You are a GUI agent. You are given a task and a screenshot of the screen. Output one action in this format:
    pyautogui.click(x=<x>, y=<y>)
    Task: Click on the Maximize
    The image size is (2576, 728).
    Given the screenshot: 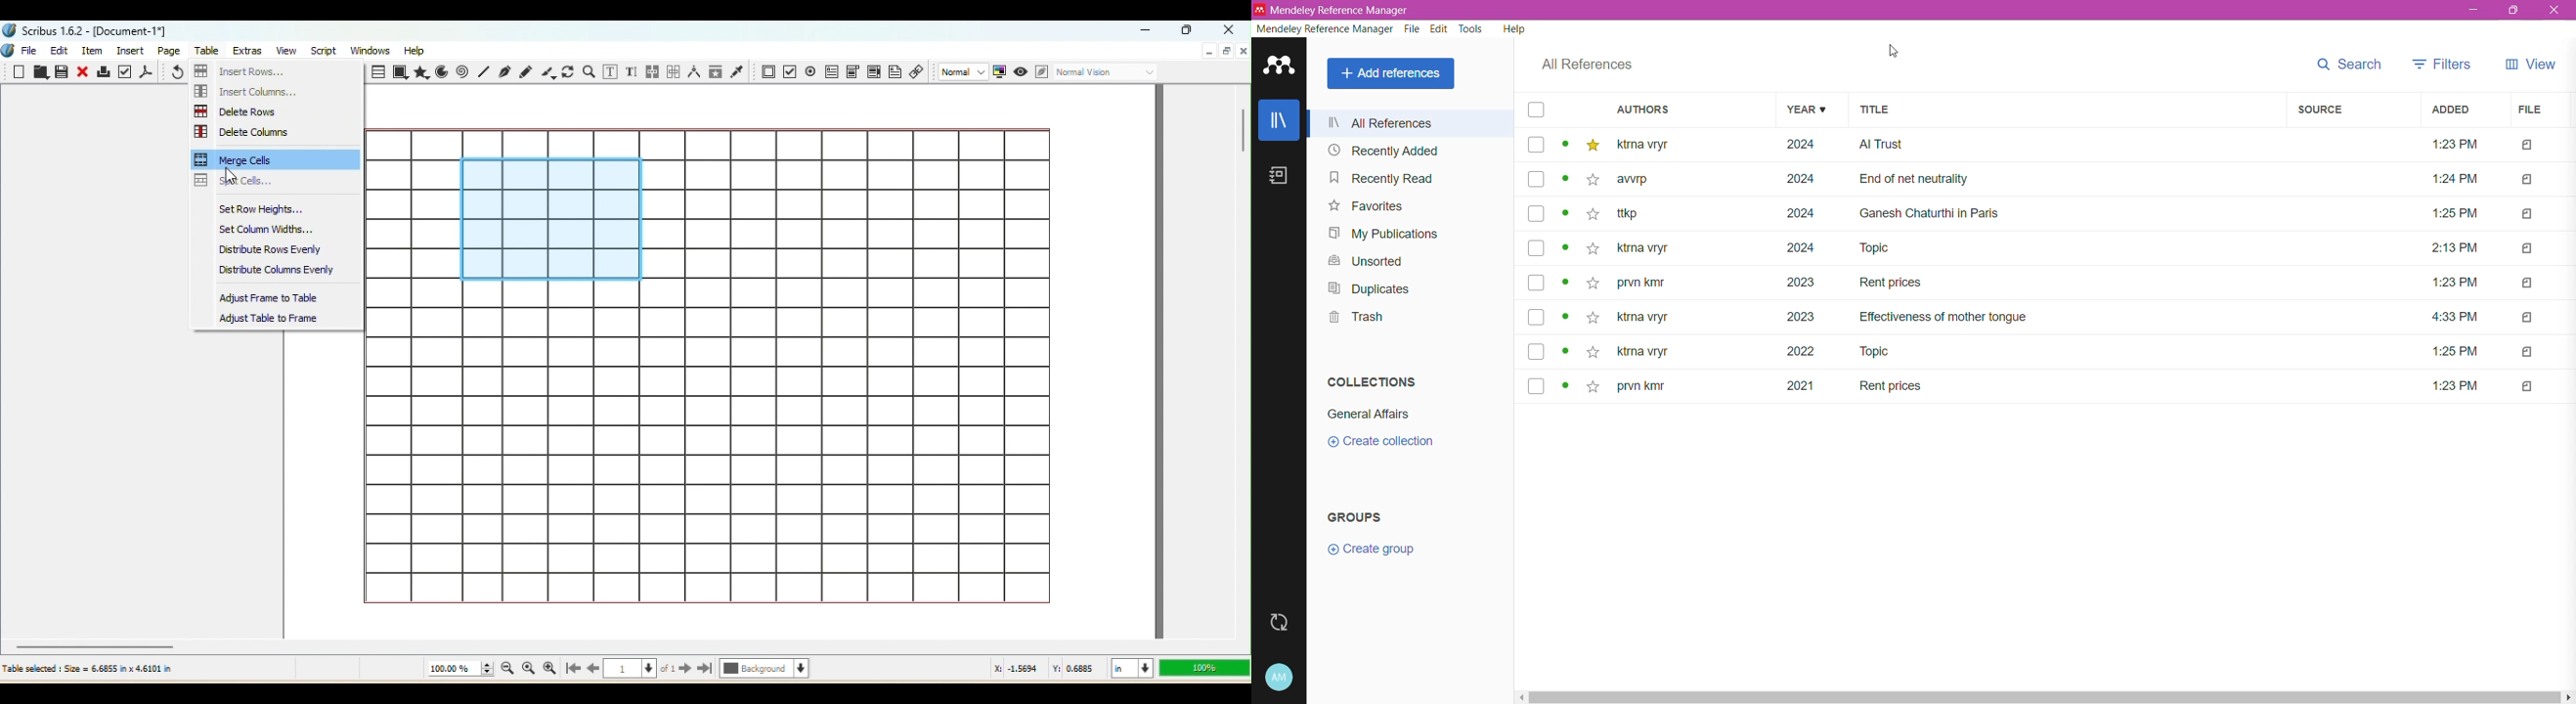 What is the action you would take?
    pyautogui.click(x=1189, y=31)
    